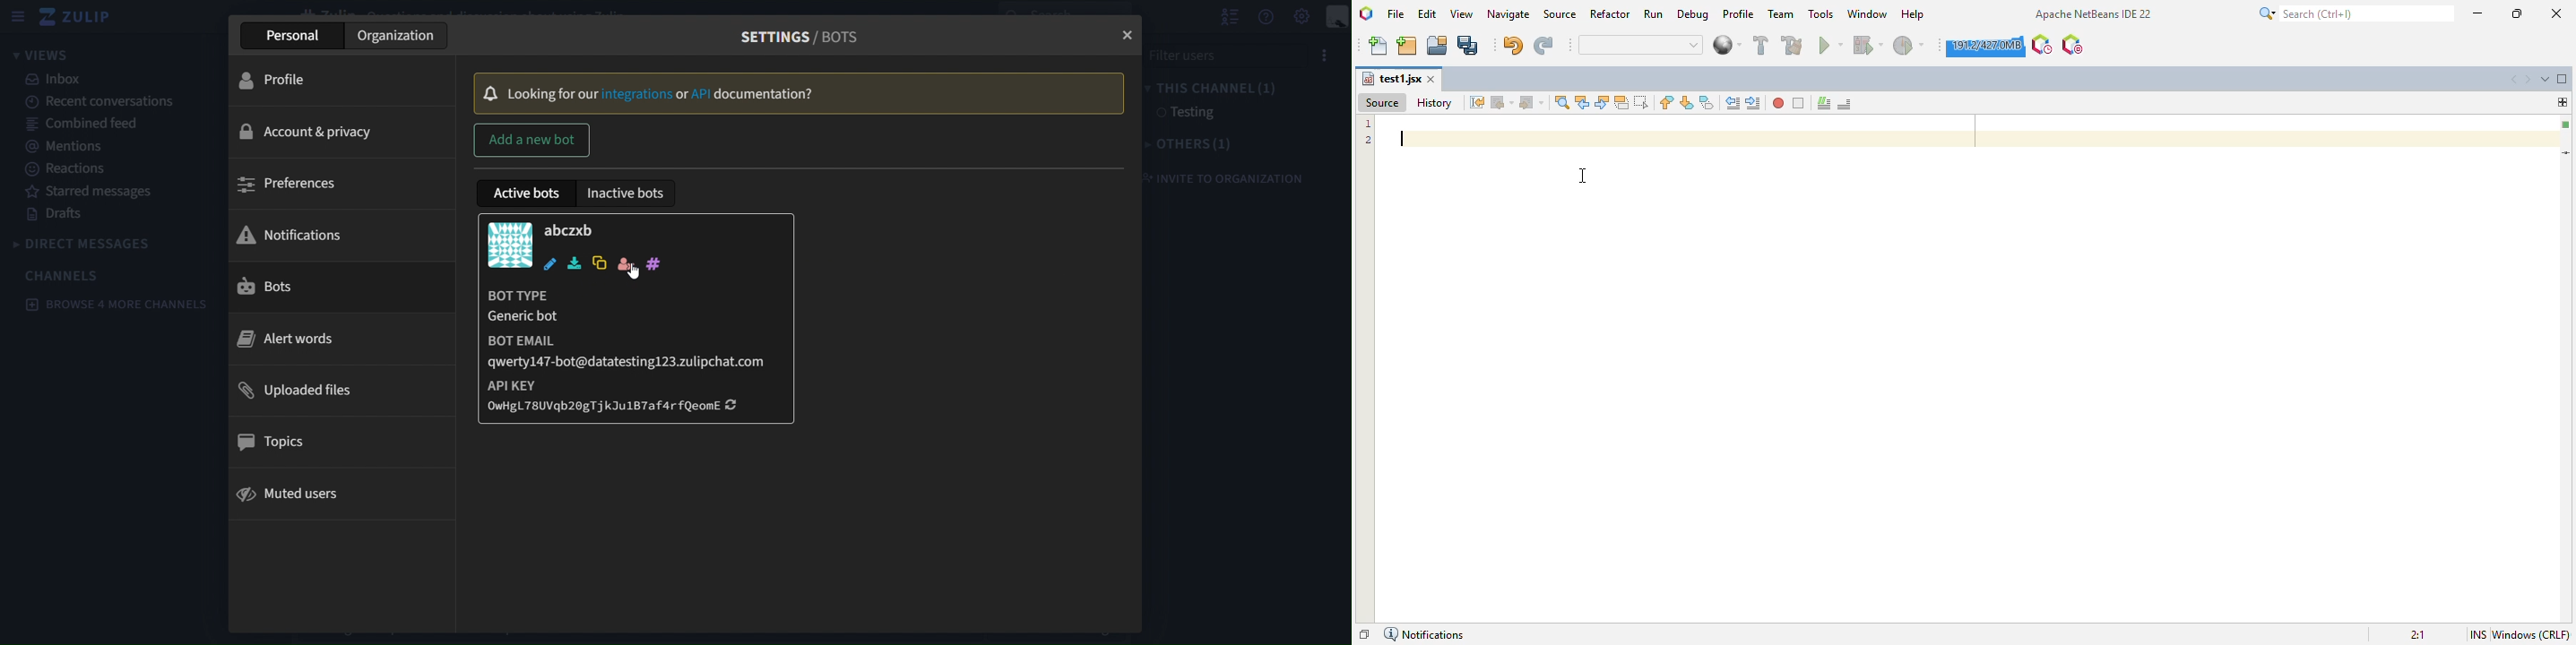  I want to click on account & privacy, so click(308, 130).